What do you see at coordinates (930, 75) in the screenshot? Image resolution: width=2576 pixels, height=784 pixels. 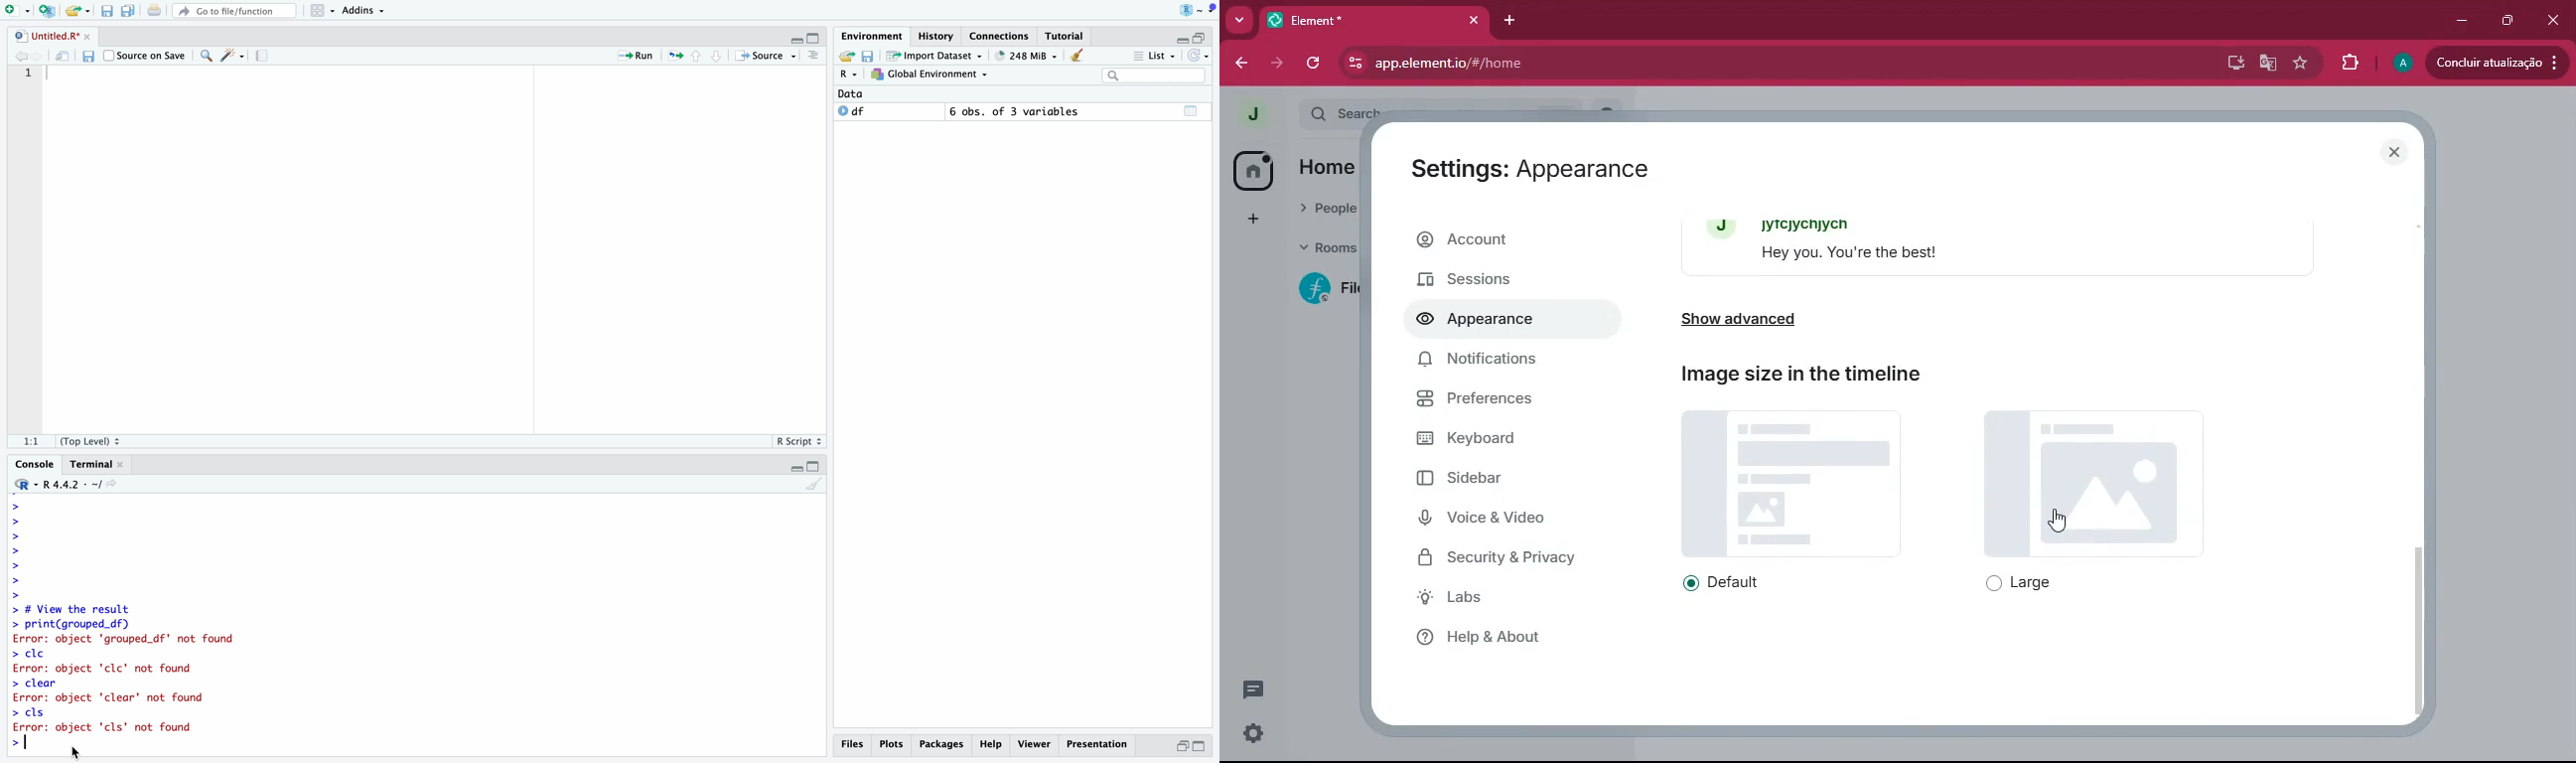 I see `Global Environment` at bounding box center [930, 75].